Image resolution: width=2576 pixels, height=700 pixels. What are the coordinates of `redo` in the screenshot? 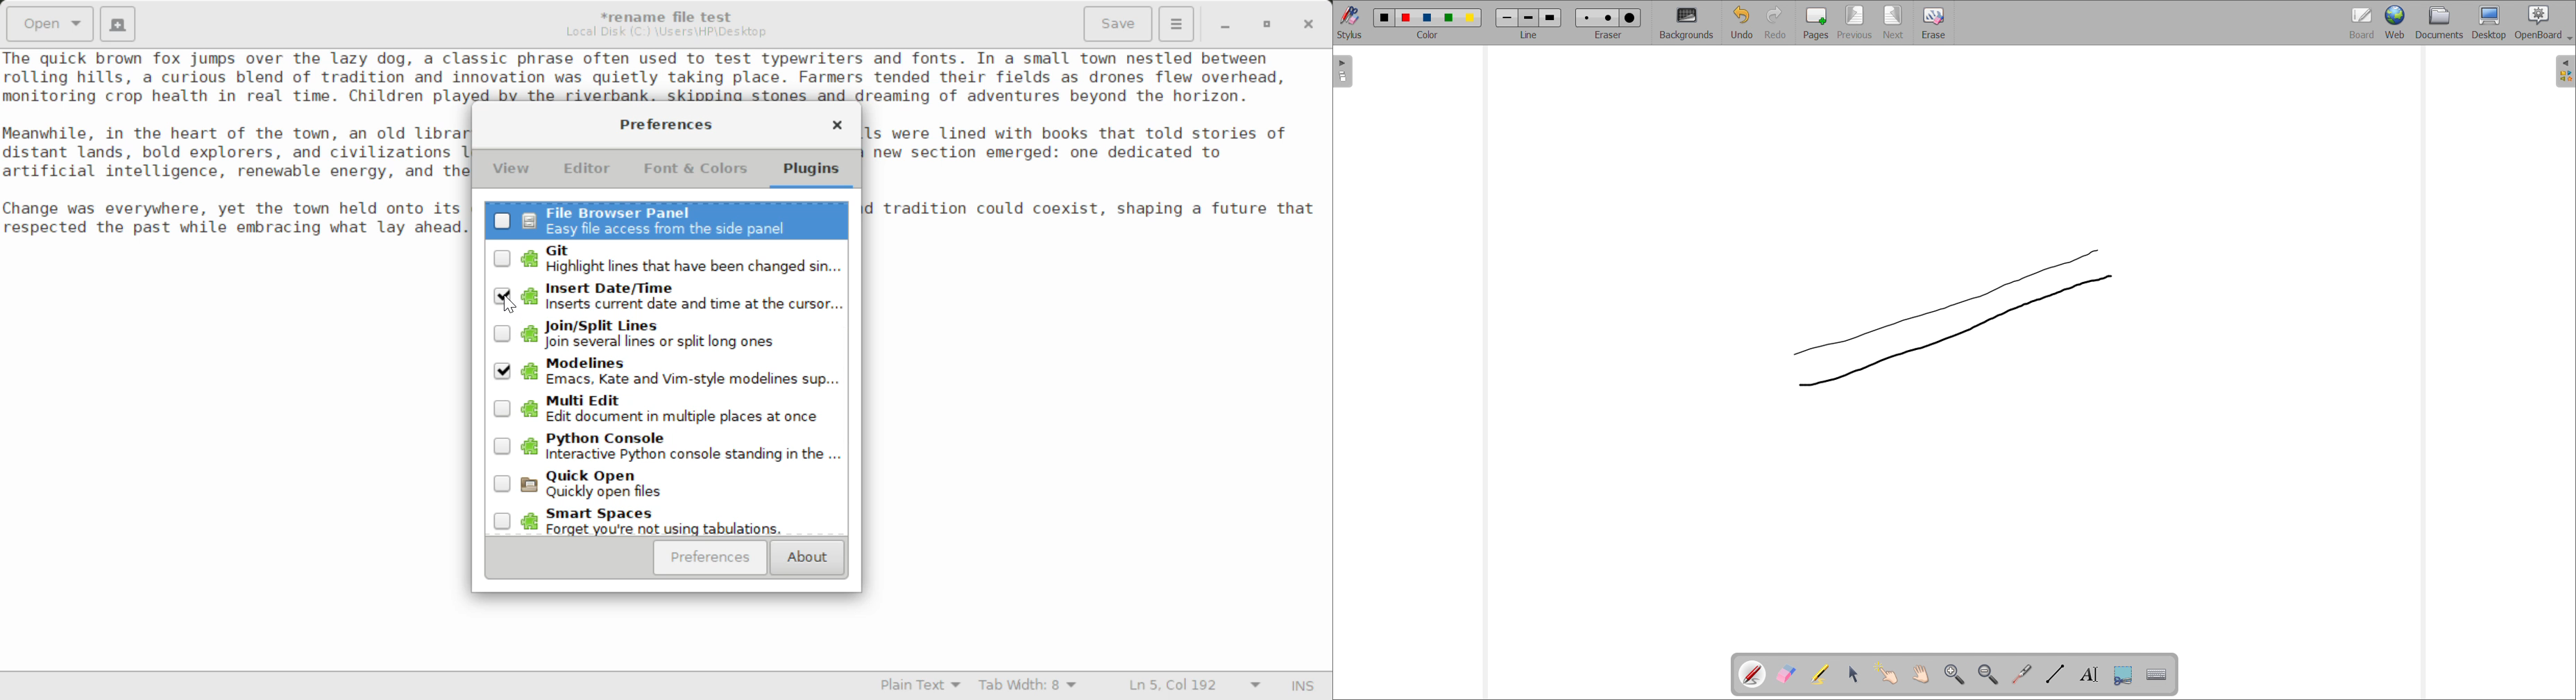 It's located at (1776, 22).